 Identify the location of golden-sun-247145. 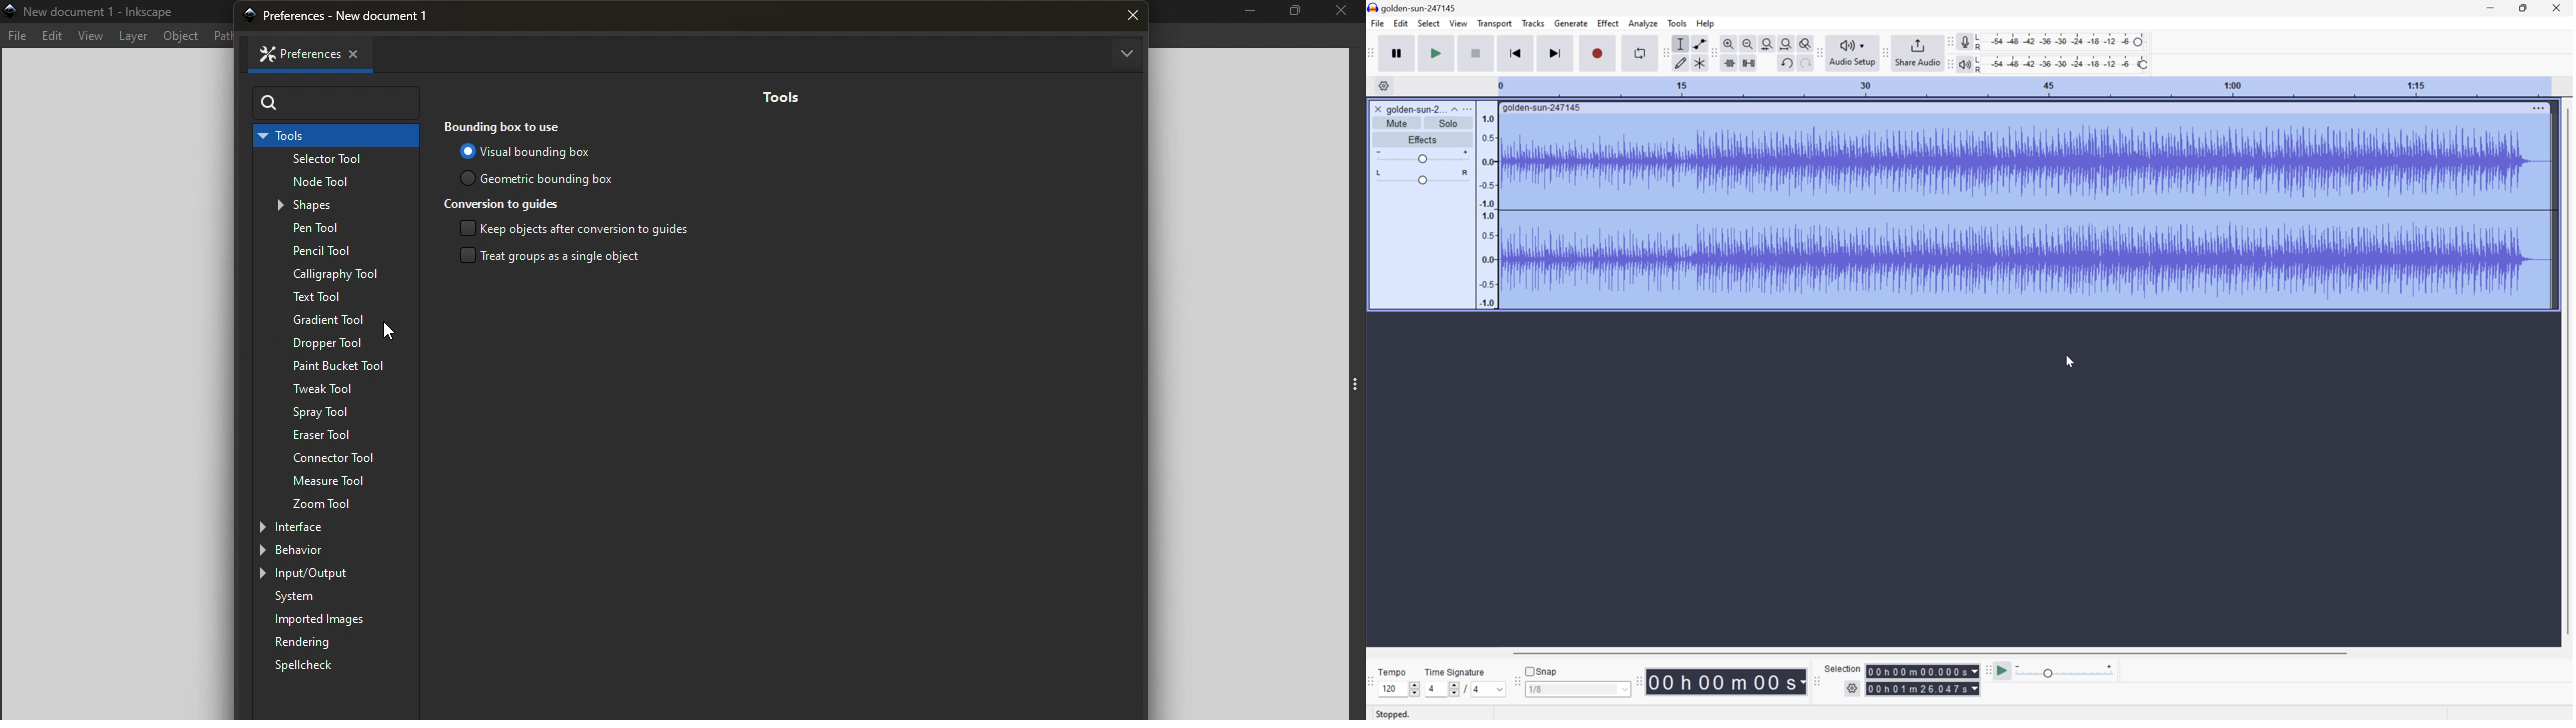
(1542, 109).